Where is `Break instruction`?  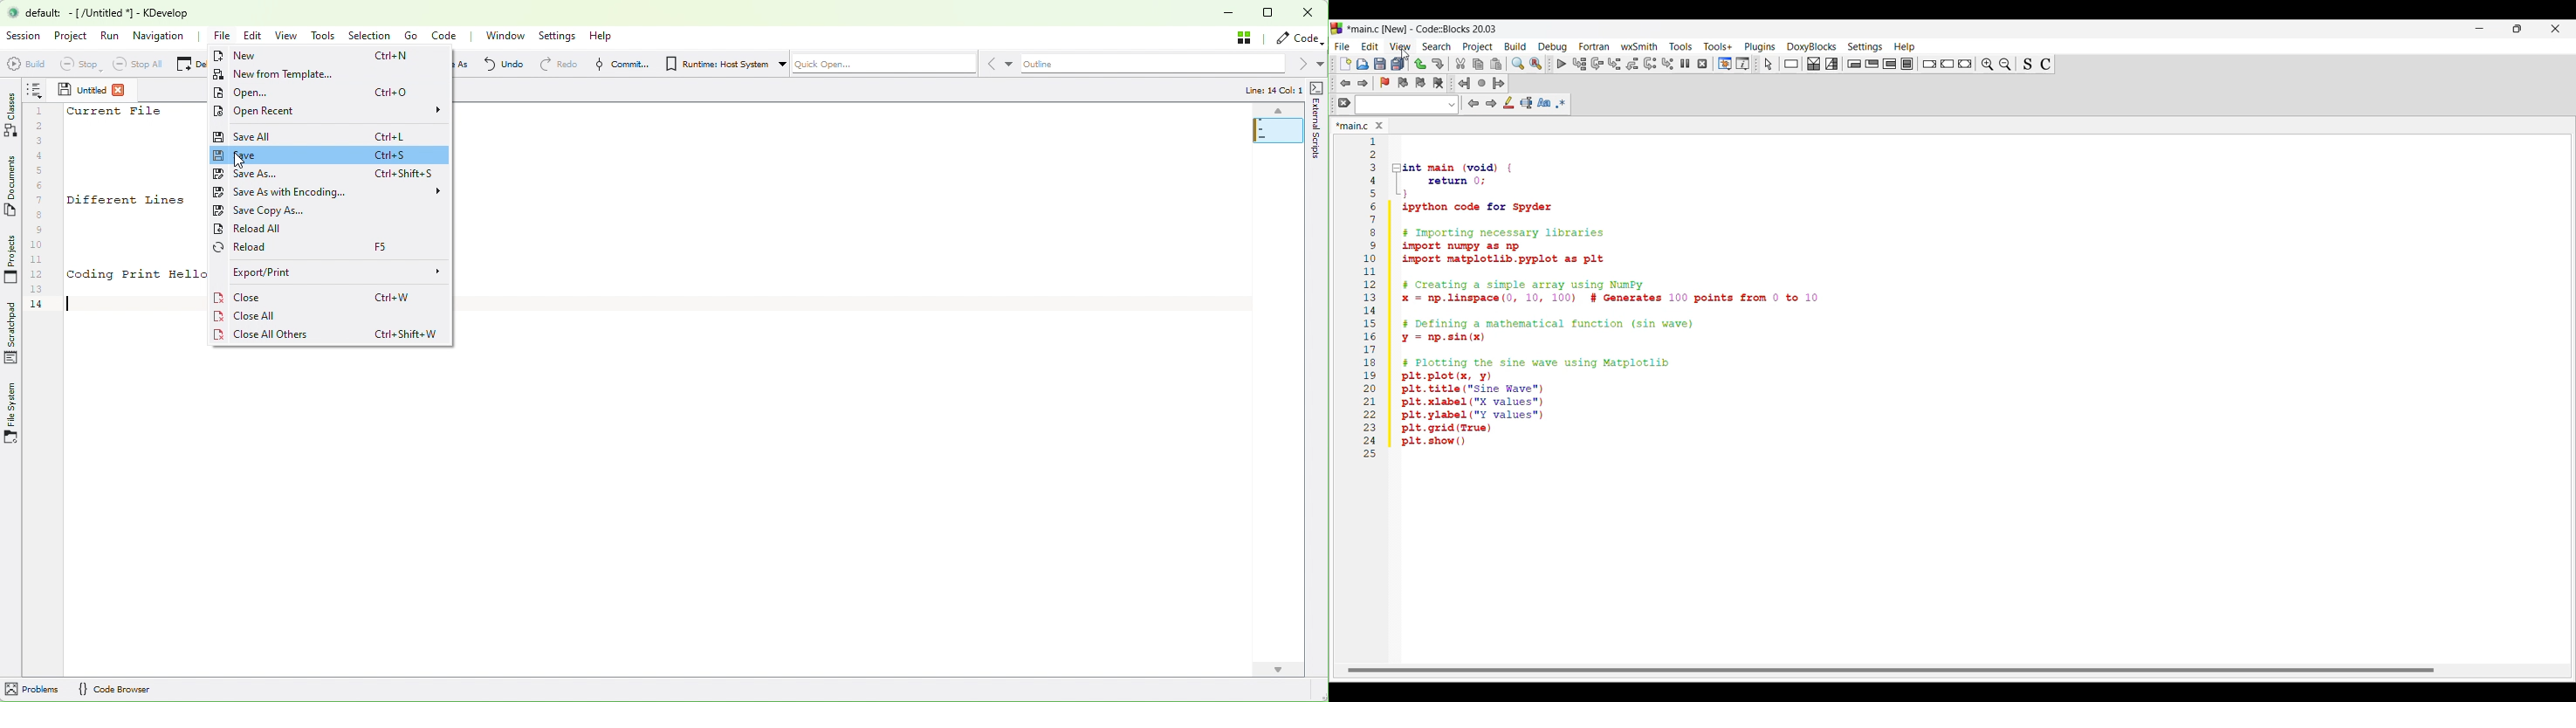 Break instruction is located at coordinates (1930, 64).